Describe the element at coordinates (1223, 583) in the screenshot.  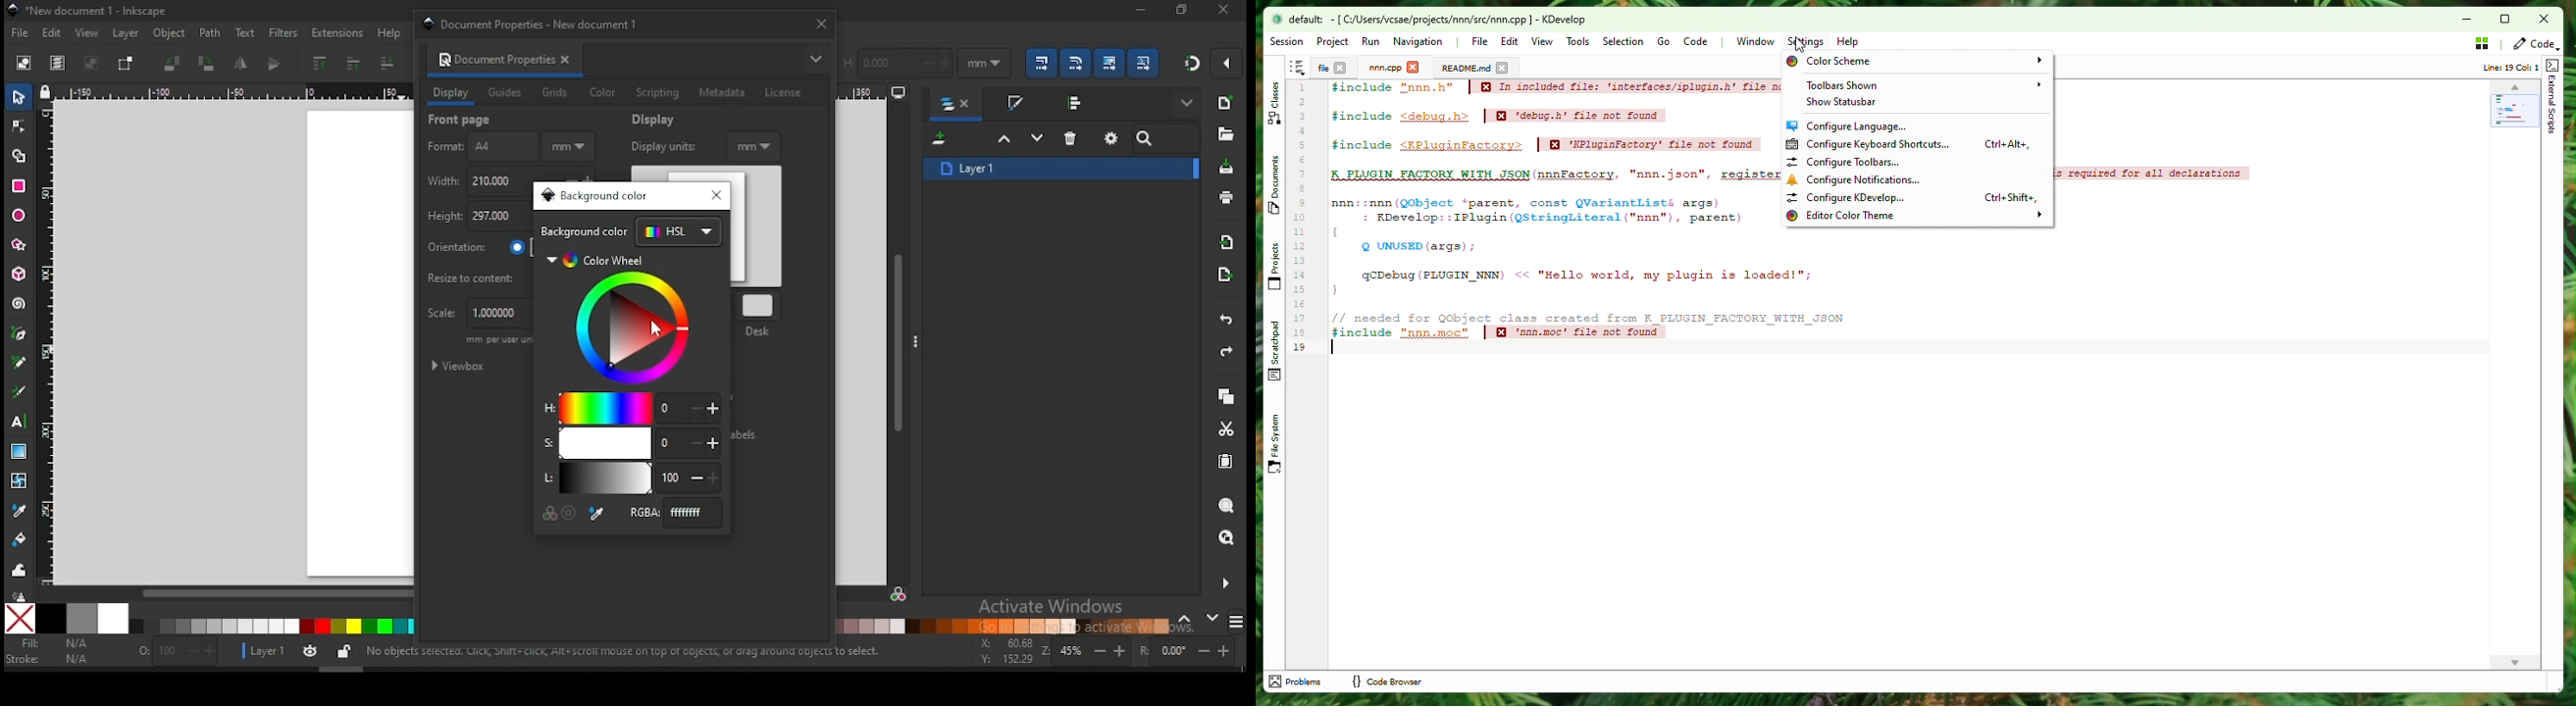
I see `more settings` at that location.